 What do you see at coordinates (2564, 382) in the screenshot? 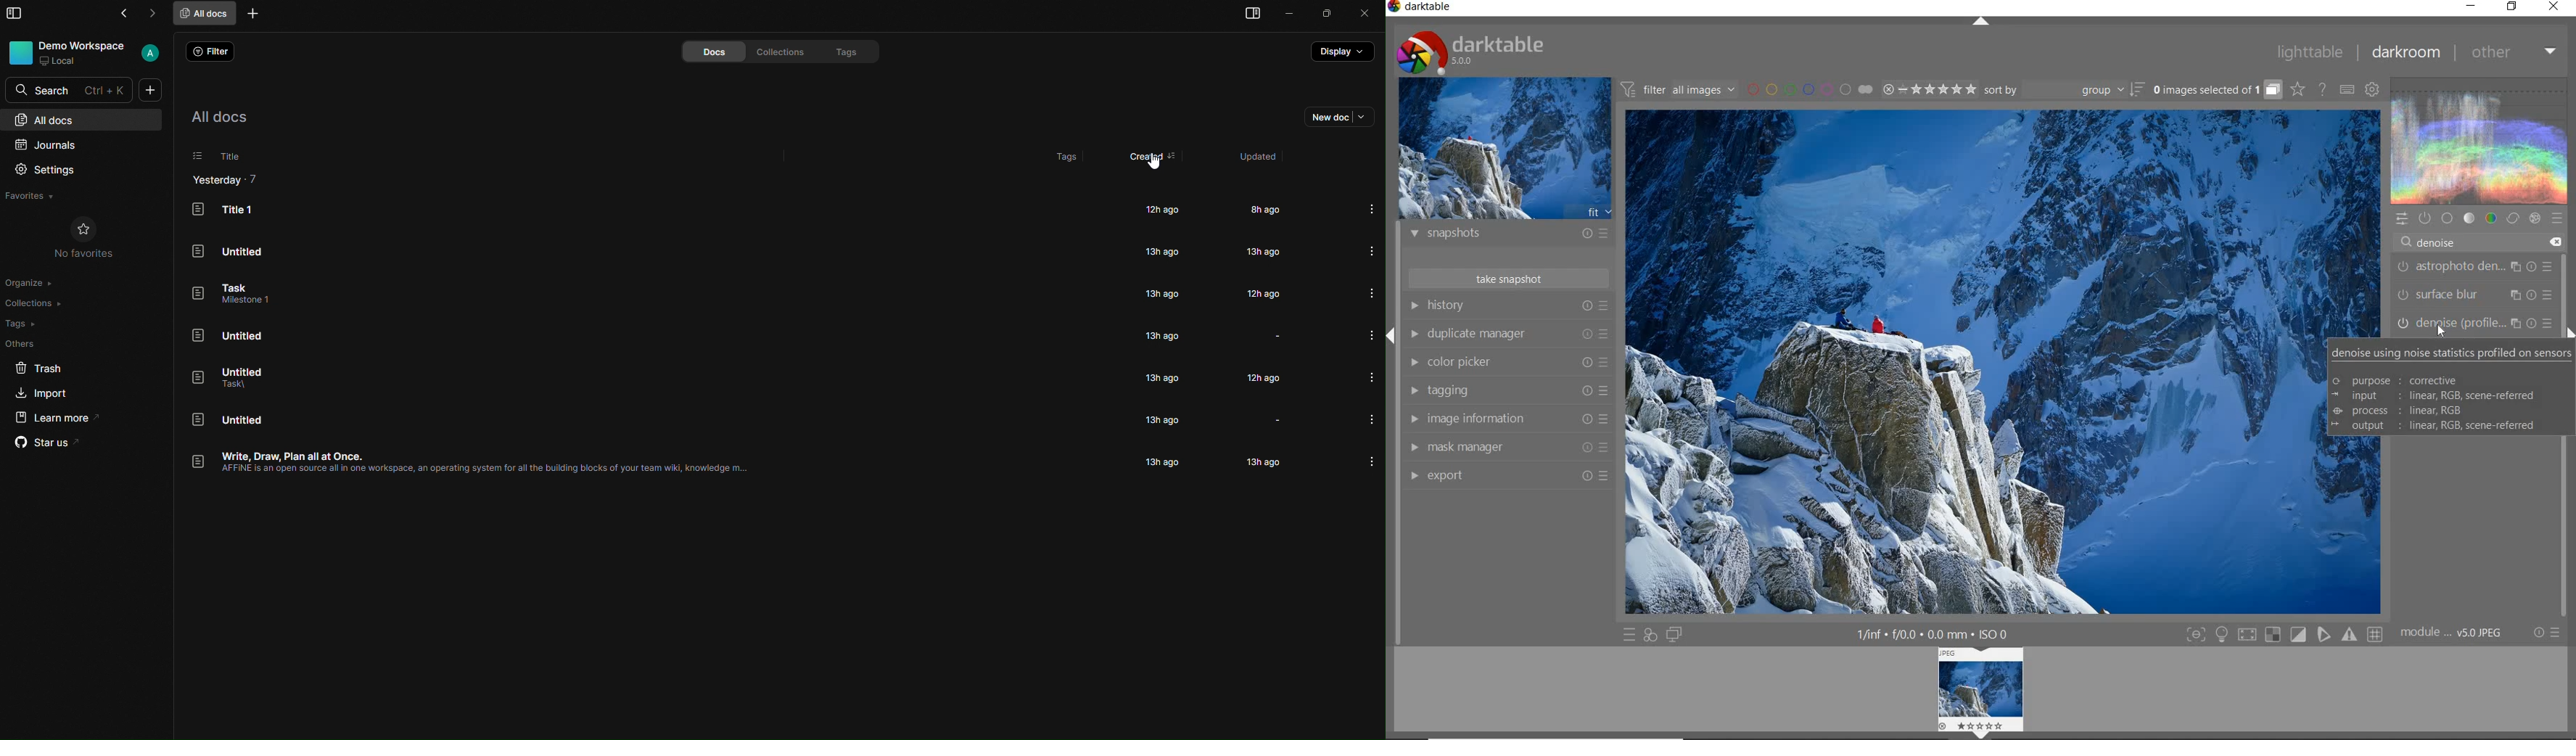
I see `scrollbar` at bounding box center [2564, 382].